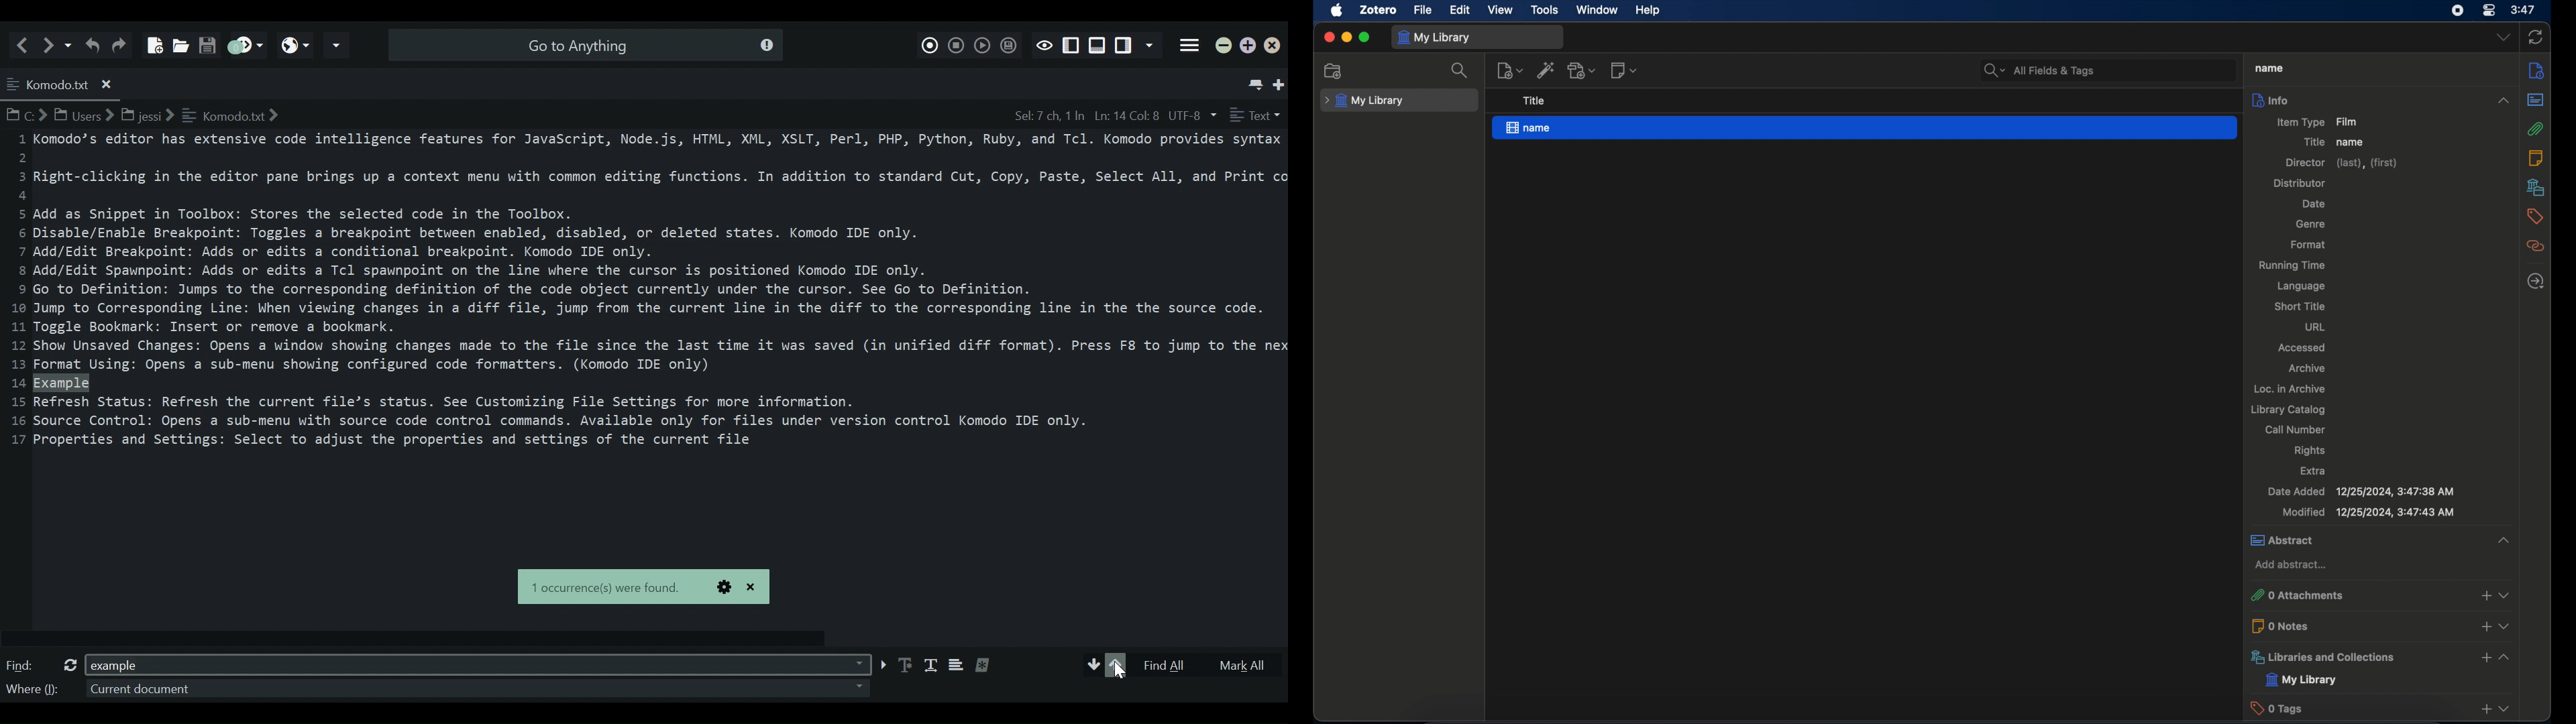  I want to click on add libraries, so click(2482, 656).